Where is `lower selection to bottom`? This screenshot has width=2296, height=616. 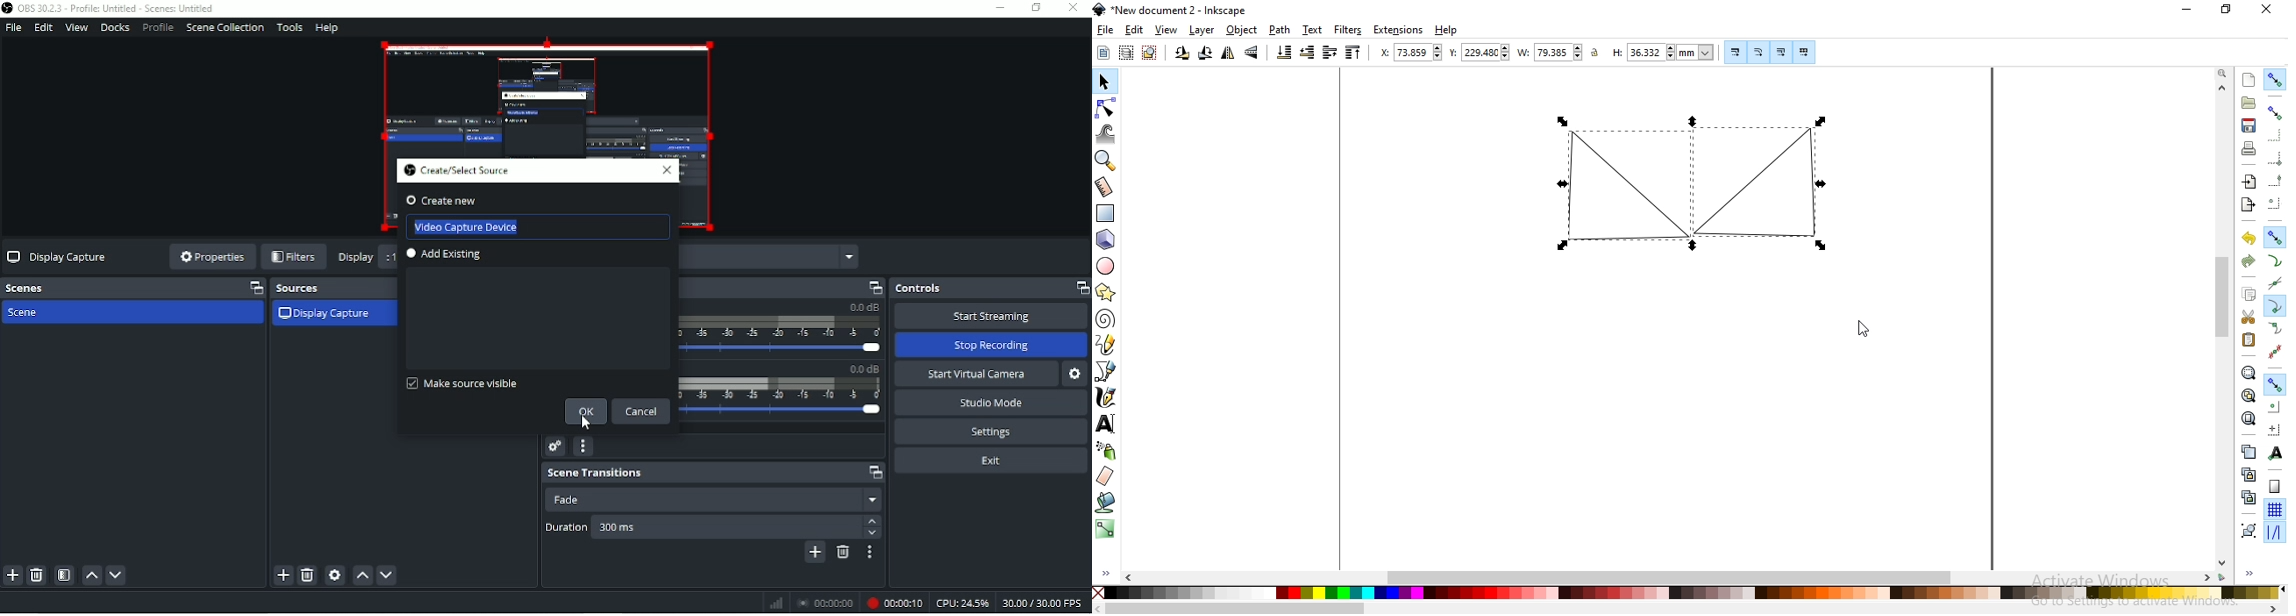 lower selection to bottom is located at coordinates (1283, 54).